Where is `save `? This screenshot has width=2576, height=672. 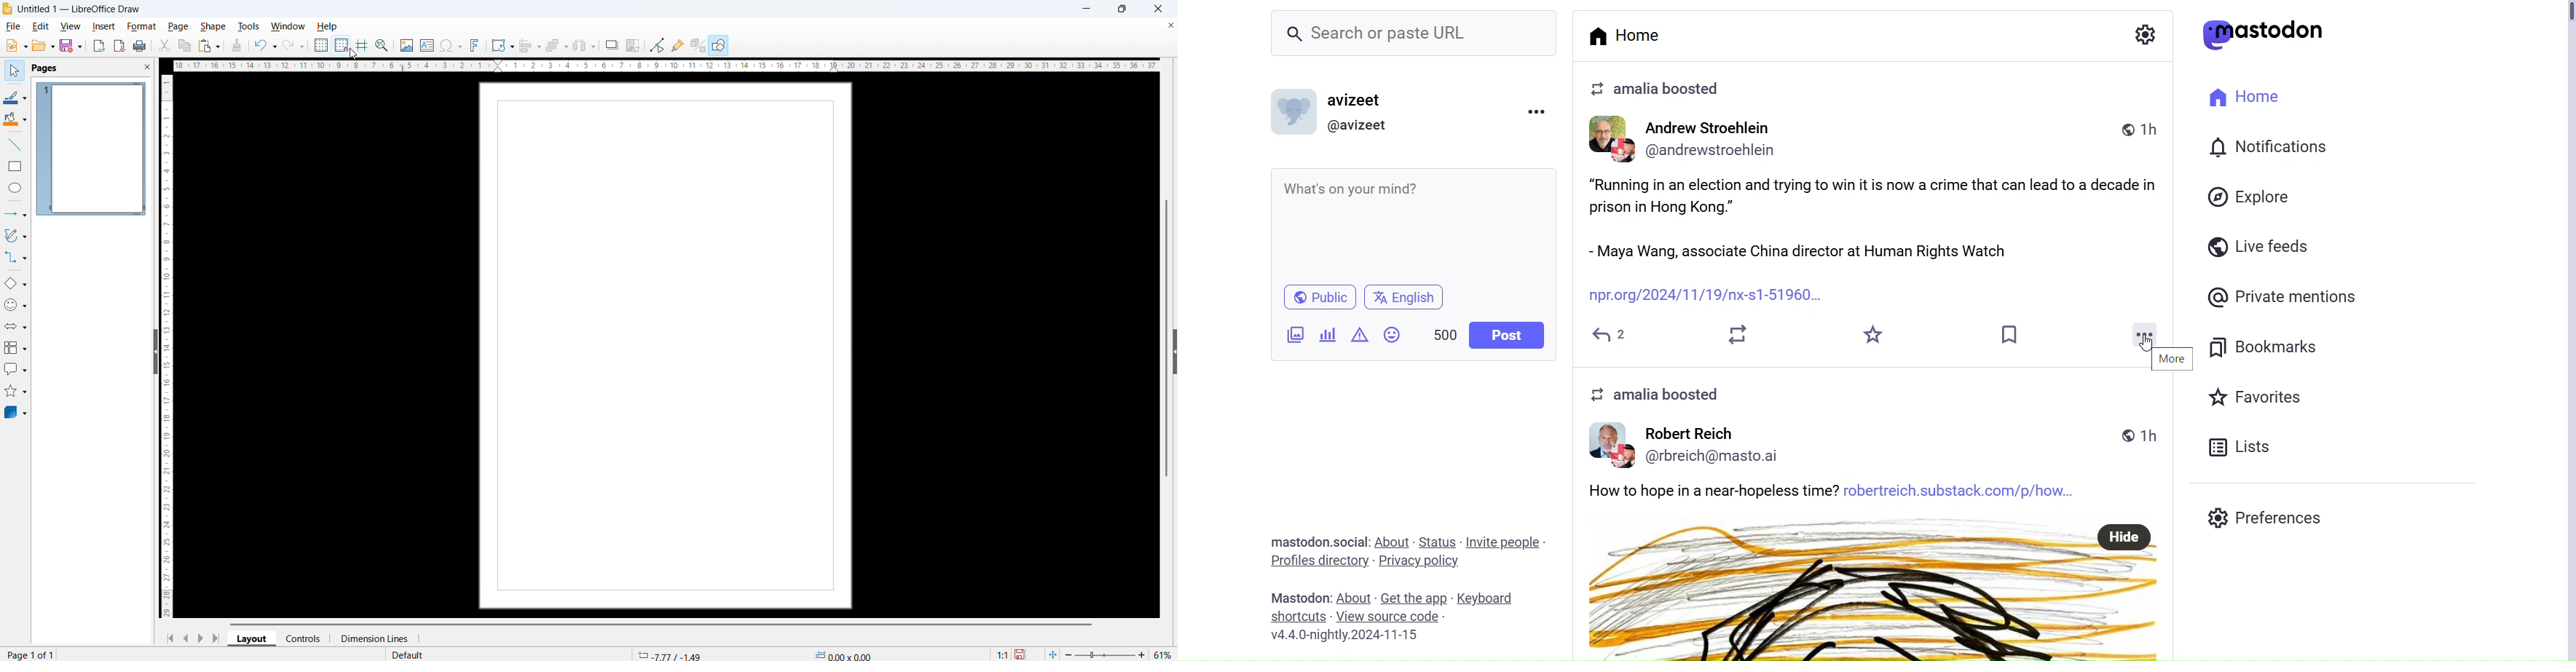 save  is located at coordinates (1021, 653).